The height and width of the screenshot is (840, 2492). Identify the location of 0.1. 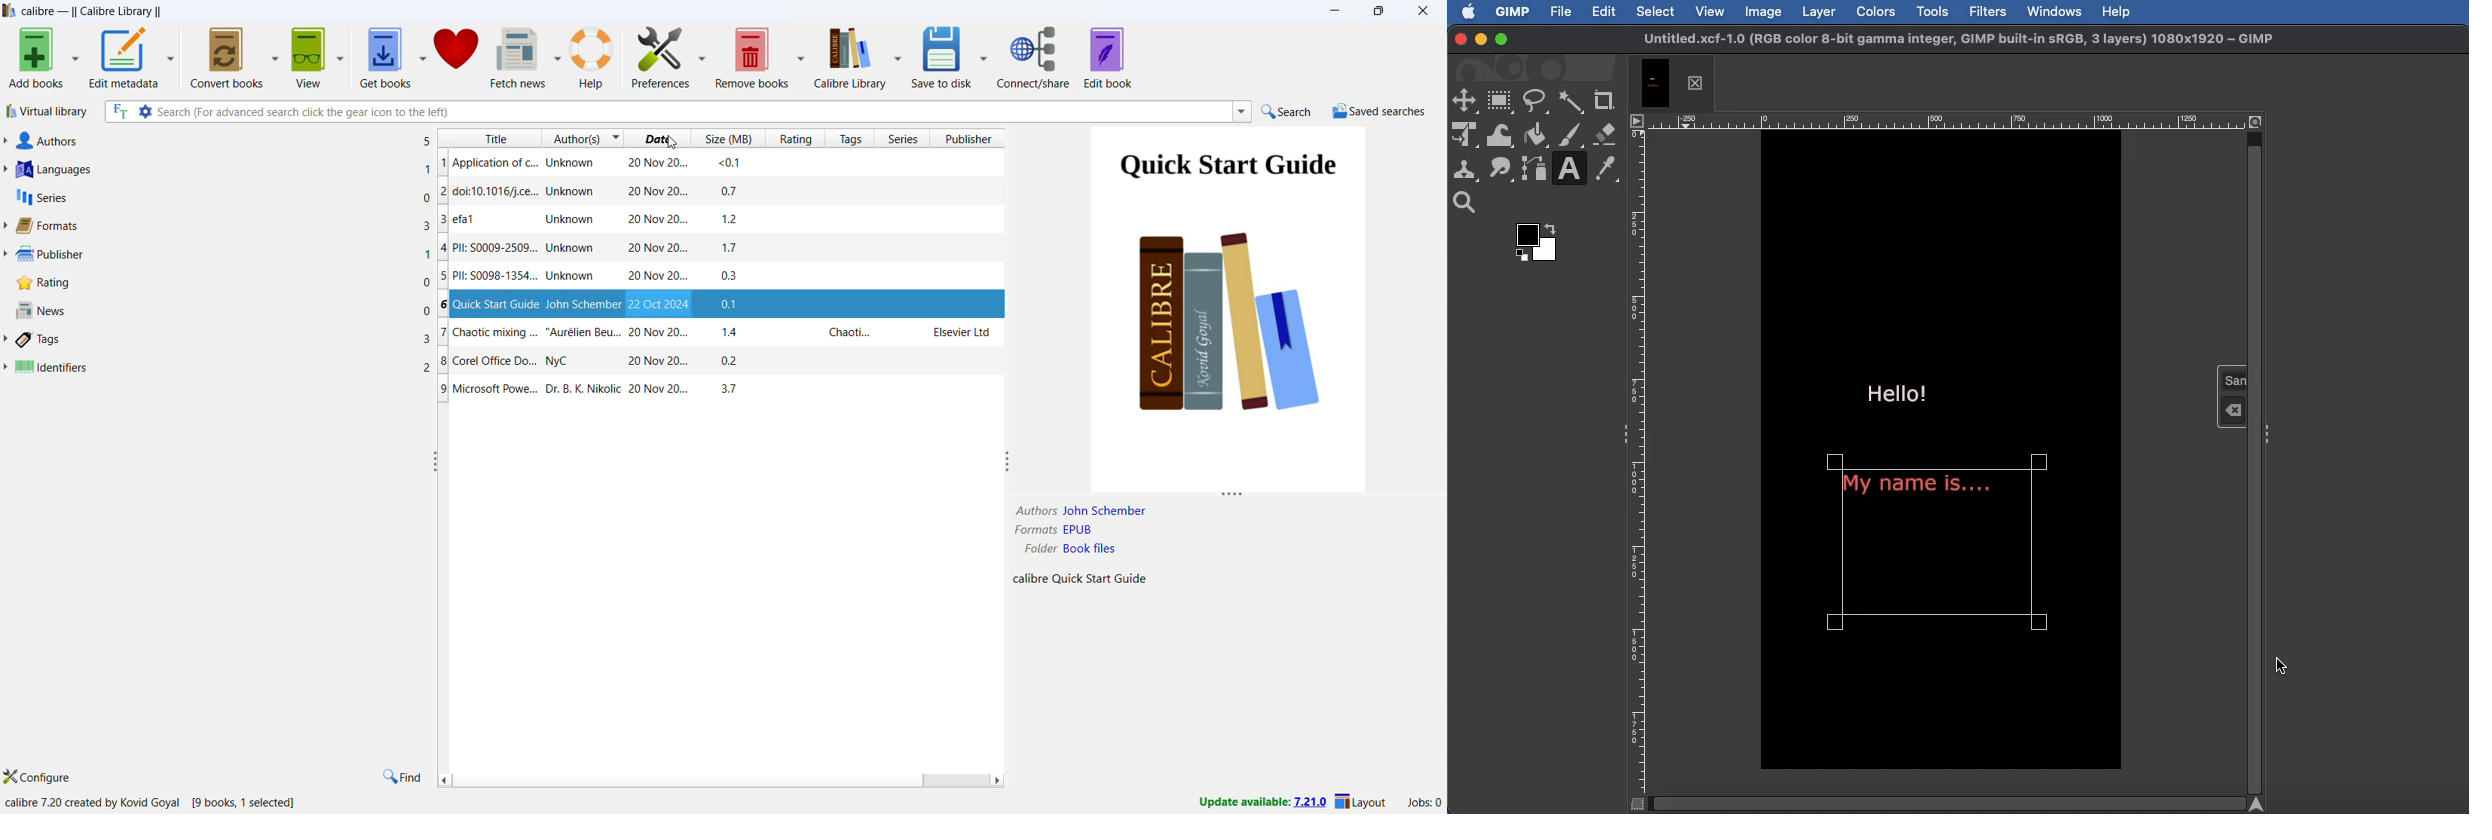
(735, 304).